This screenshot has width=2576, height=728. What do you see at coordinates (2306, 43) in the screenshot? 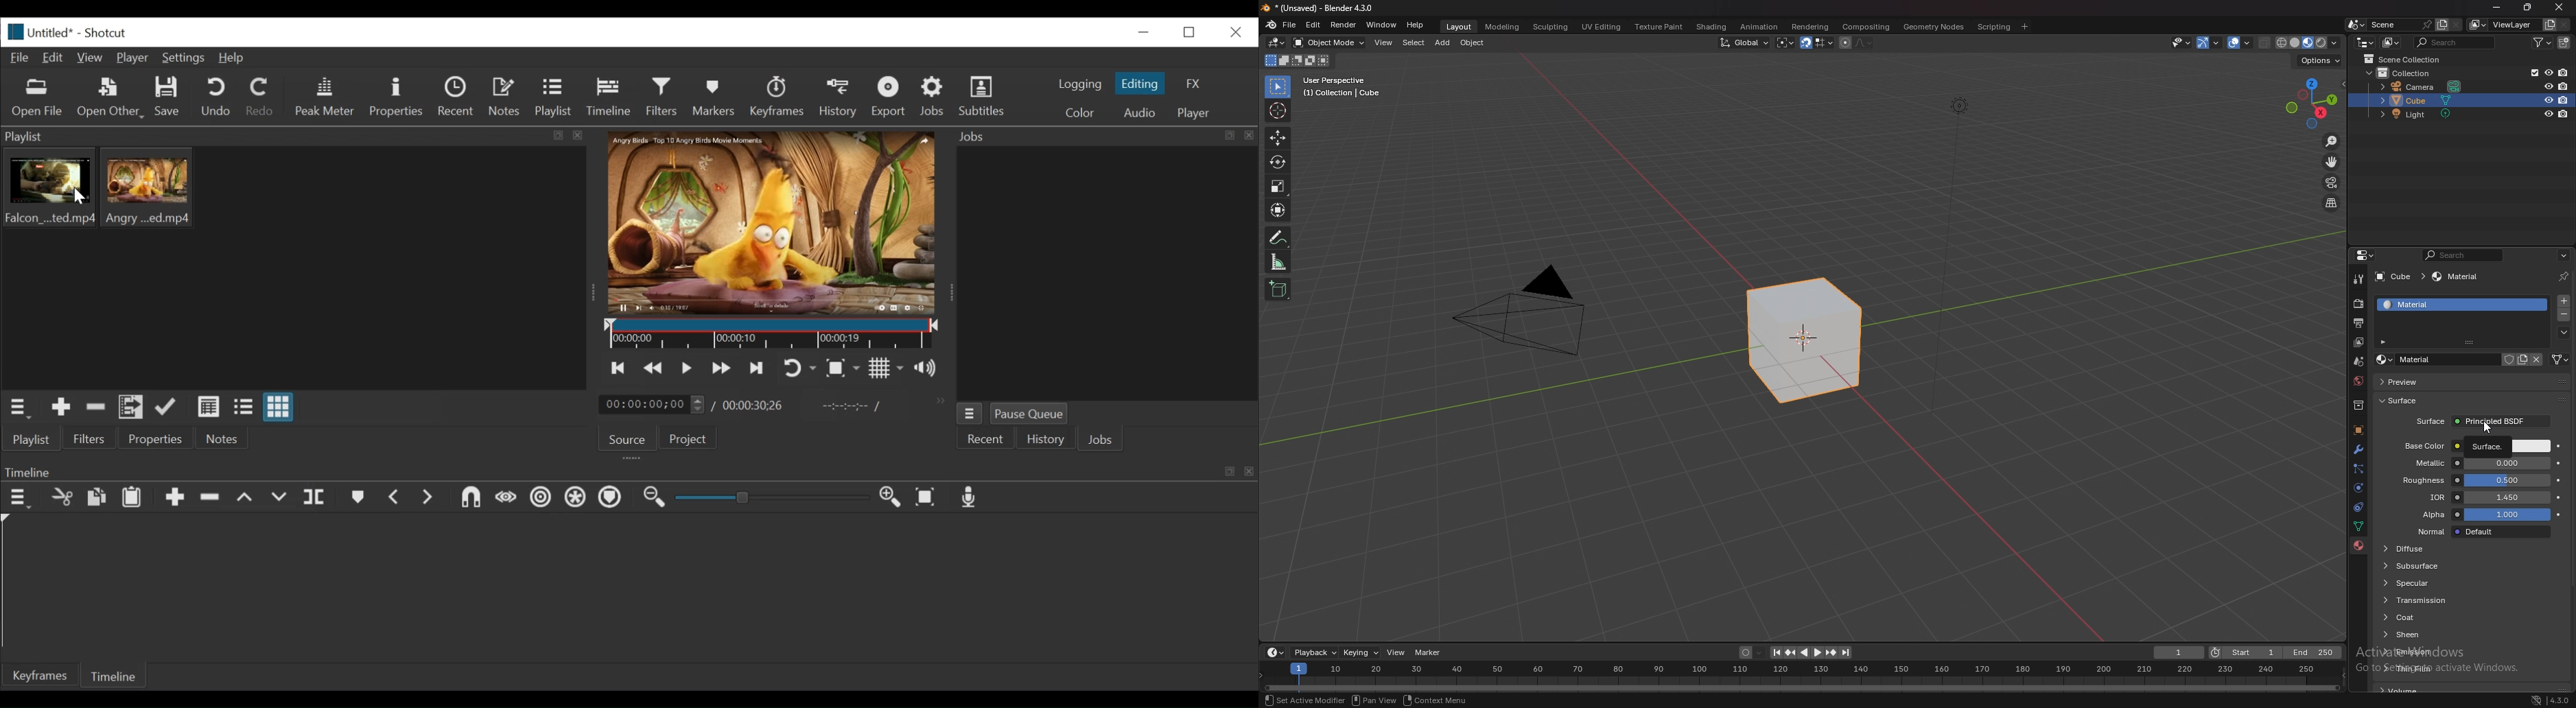
I see `viewport shading` at bounding box center [2306, 43].